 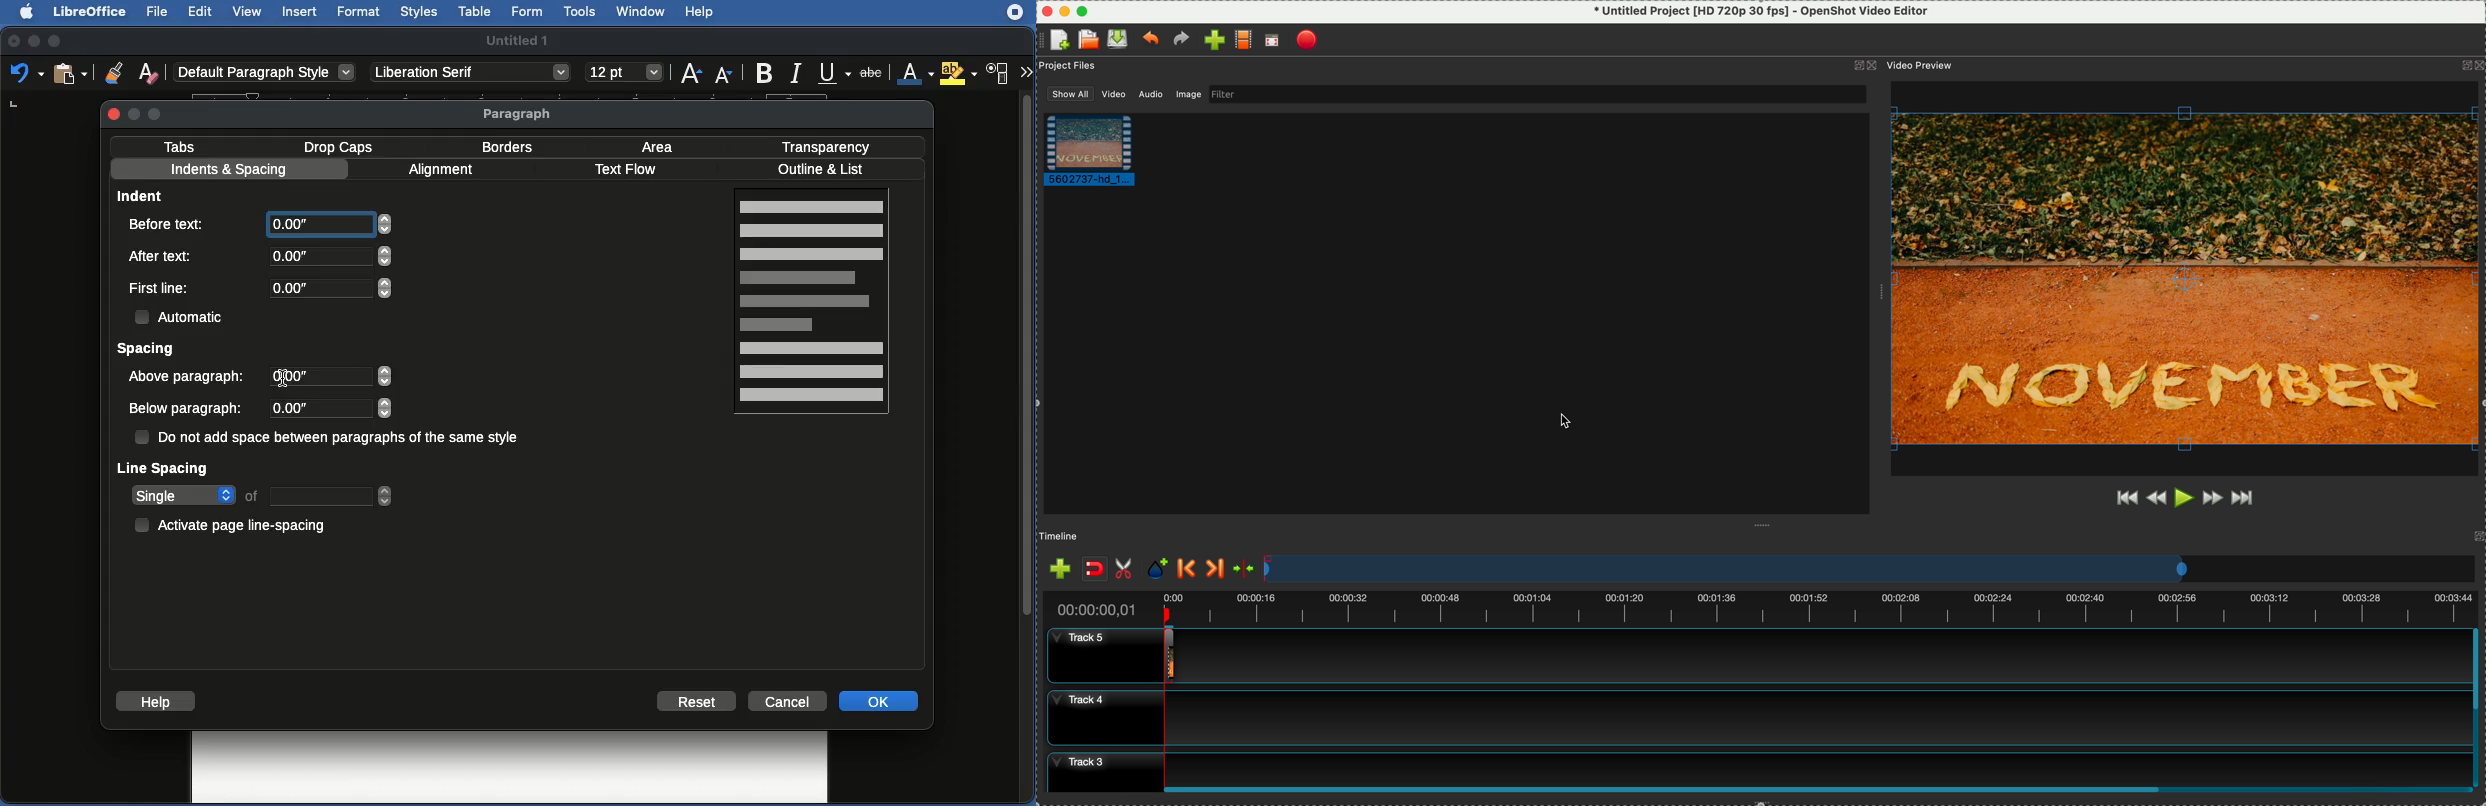 I want to click on full screen, so click(x=1274, y=41).